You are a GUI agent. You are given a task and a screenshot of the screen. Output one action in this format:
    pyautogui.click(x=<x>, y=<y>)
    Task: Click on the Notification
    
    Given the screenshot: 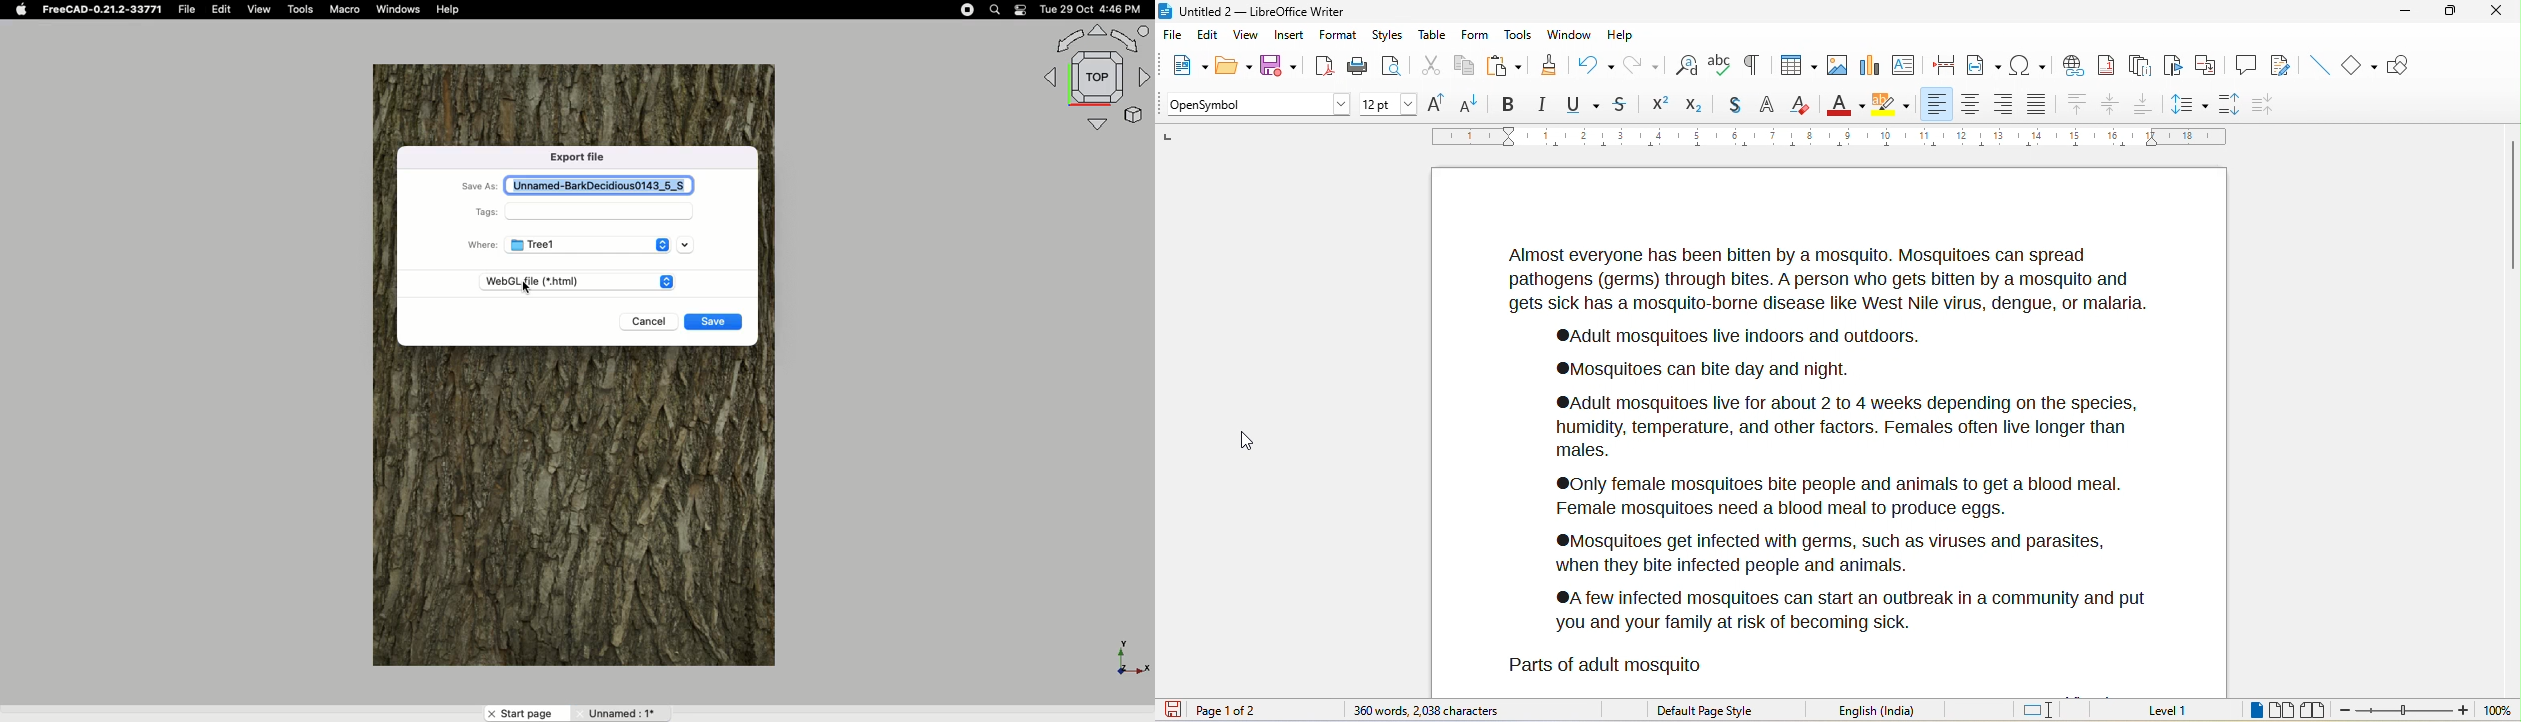 What is the action you would take?
    pyautogui.click(x=1020, y=10)
    